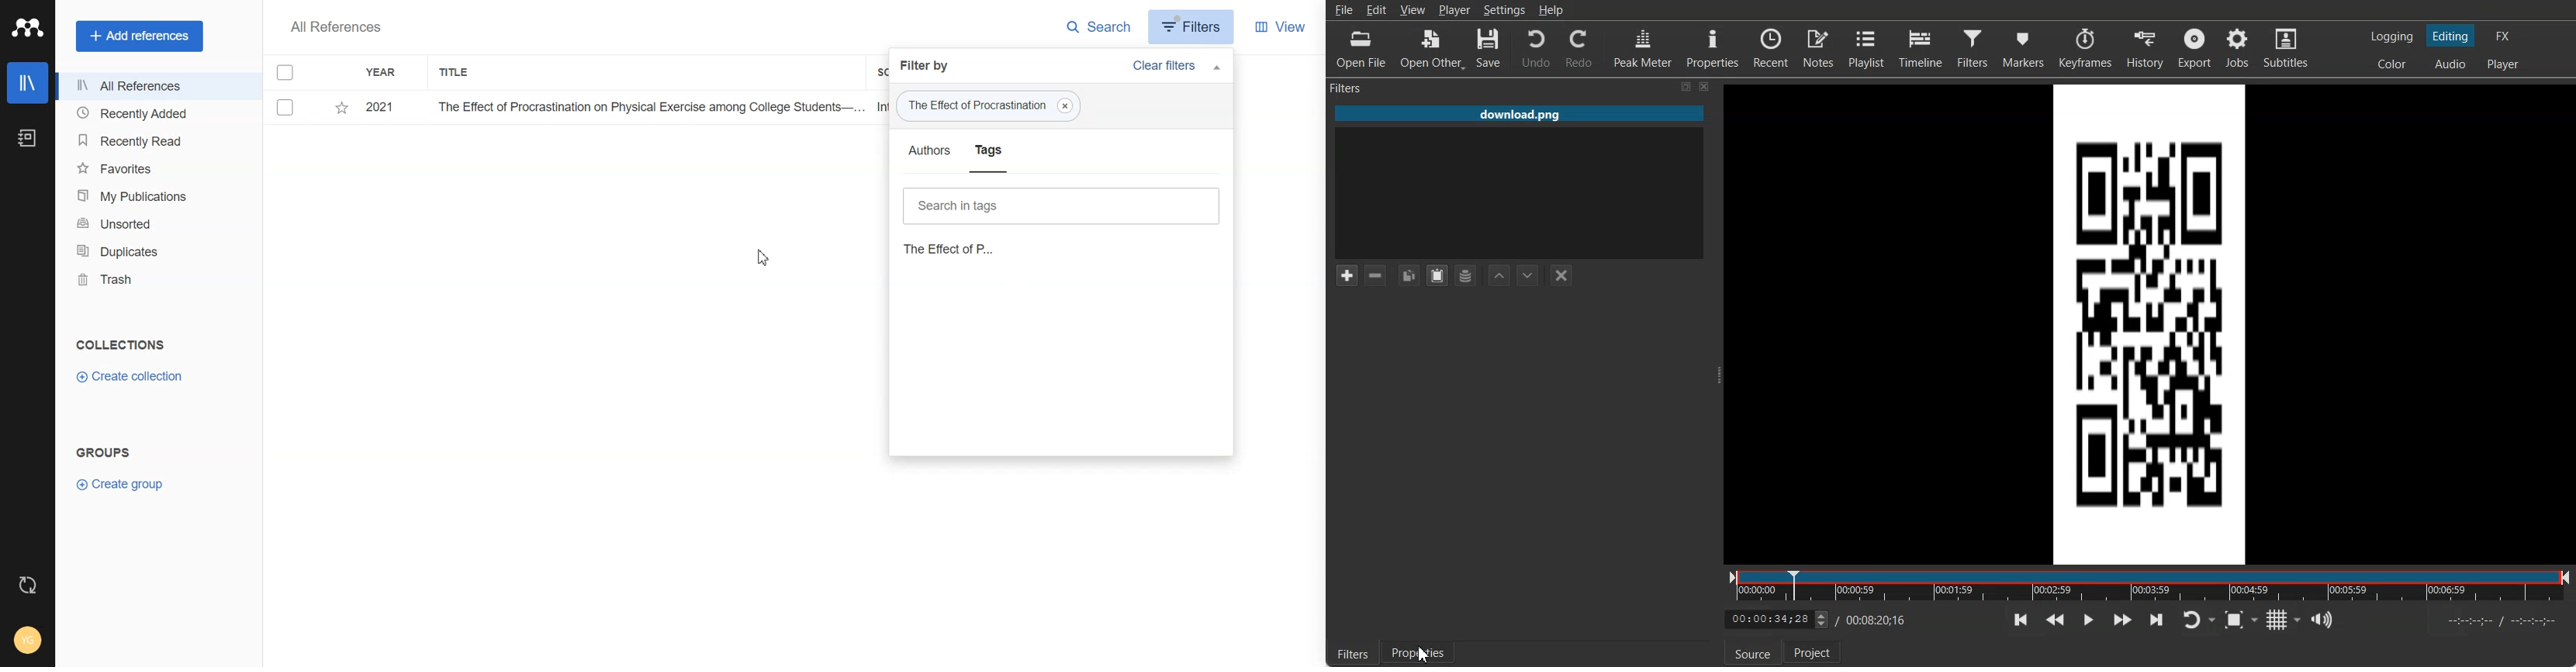 The height and width of the screenshot is (672, 2576). Describe the element at coordinates (336, 27) in the screenshot. I see `Text` at that location.